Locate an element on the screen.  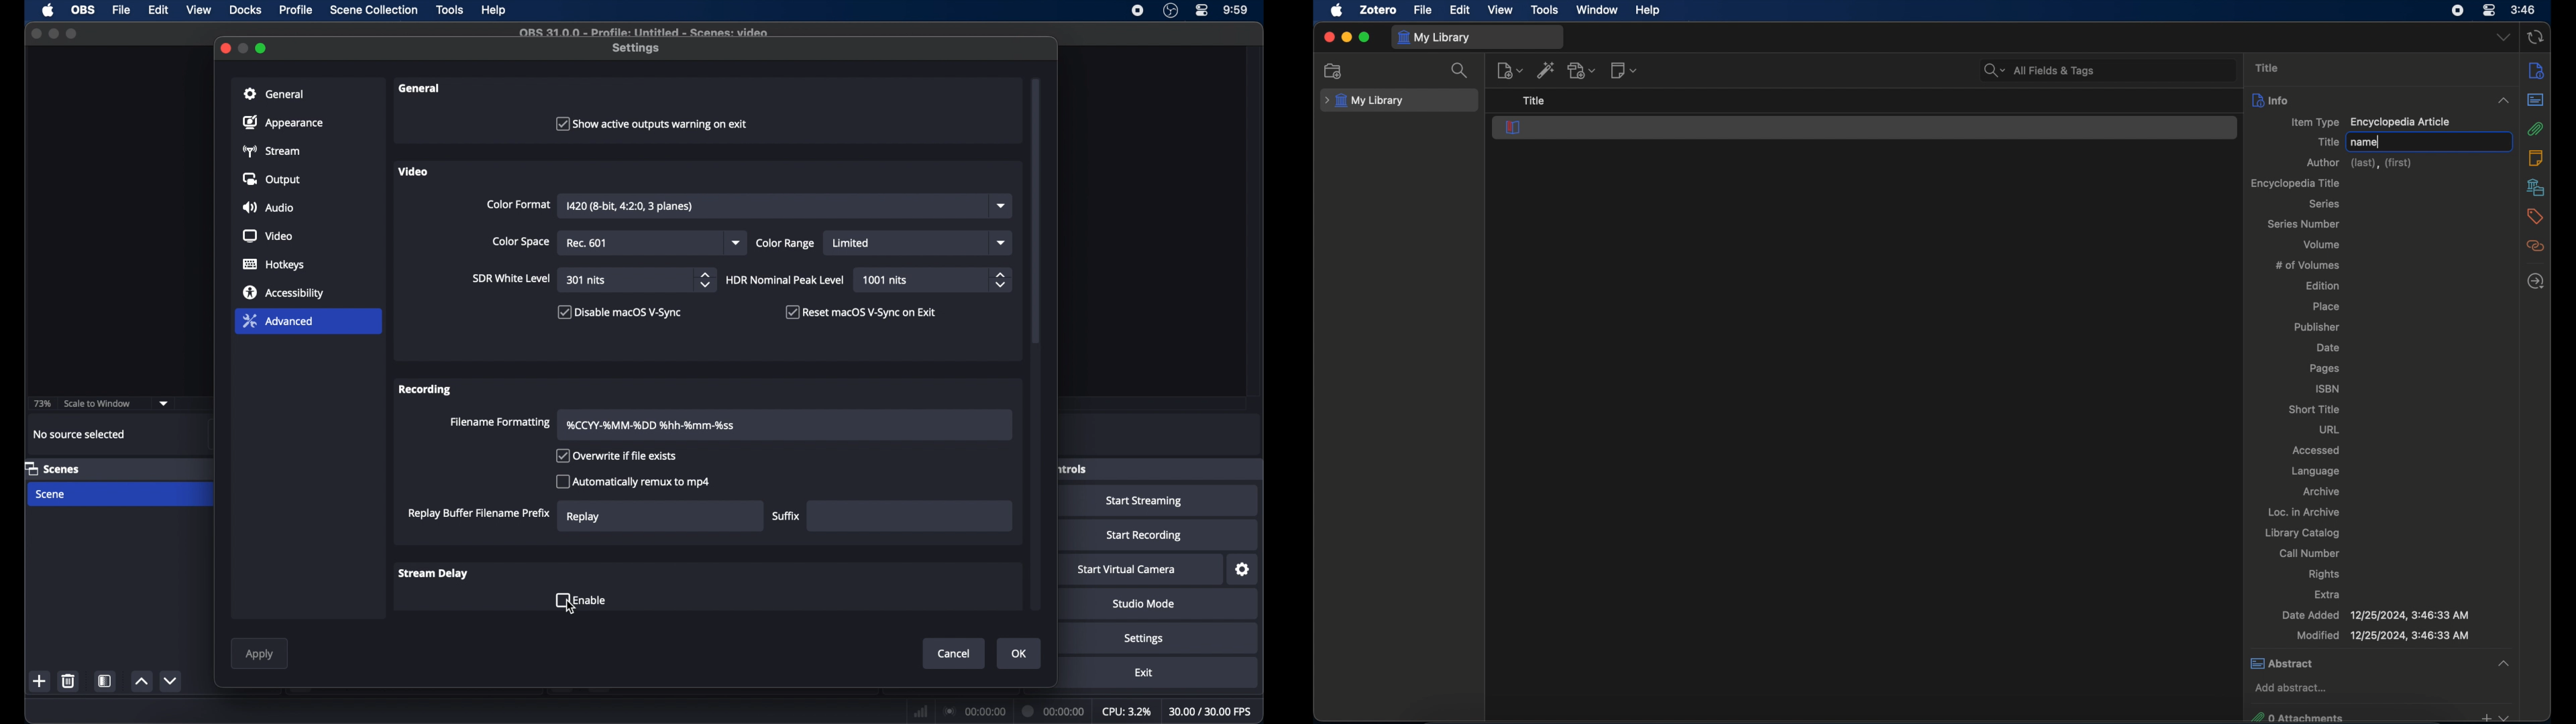
date added is located at coordinates (2375, 615).